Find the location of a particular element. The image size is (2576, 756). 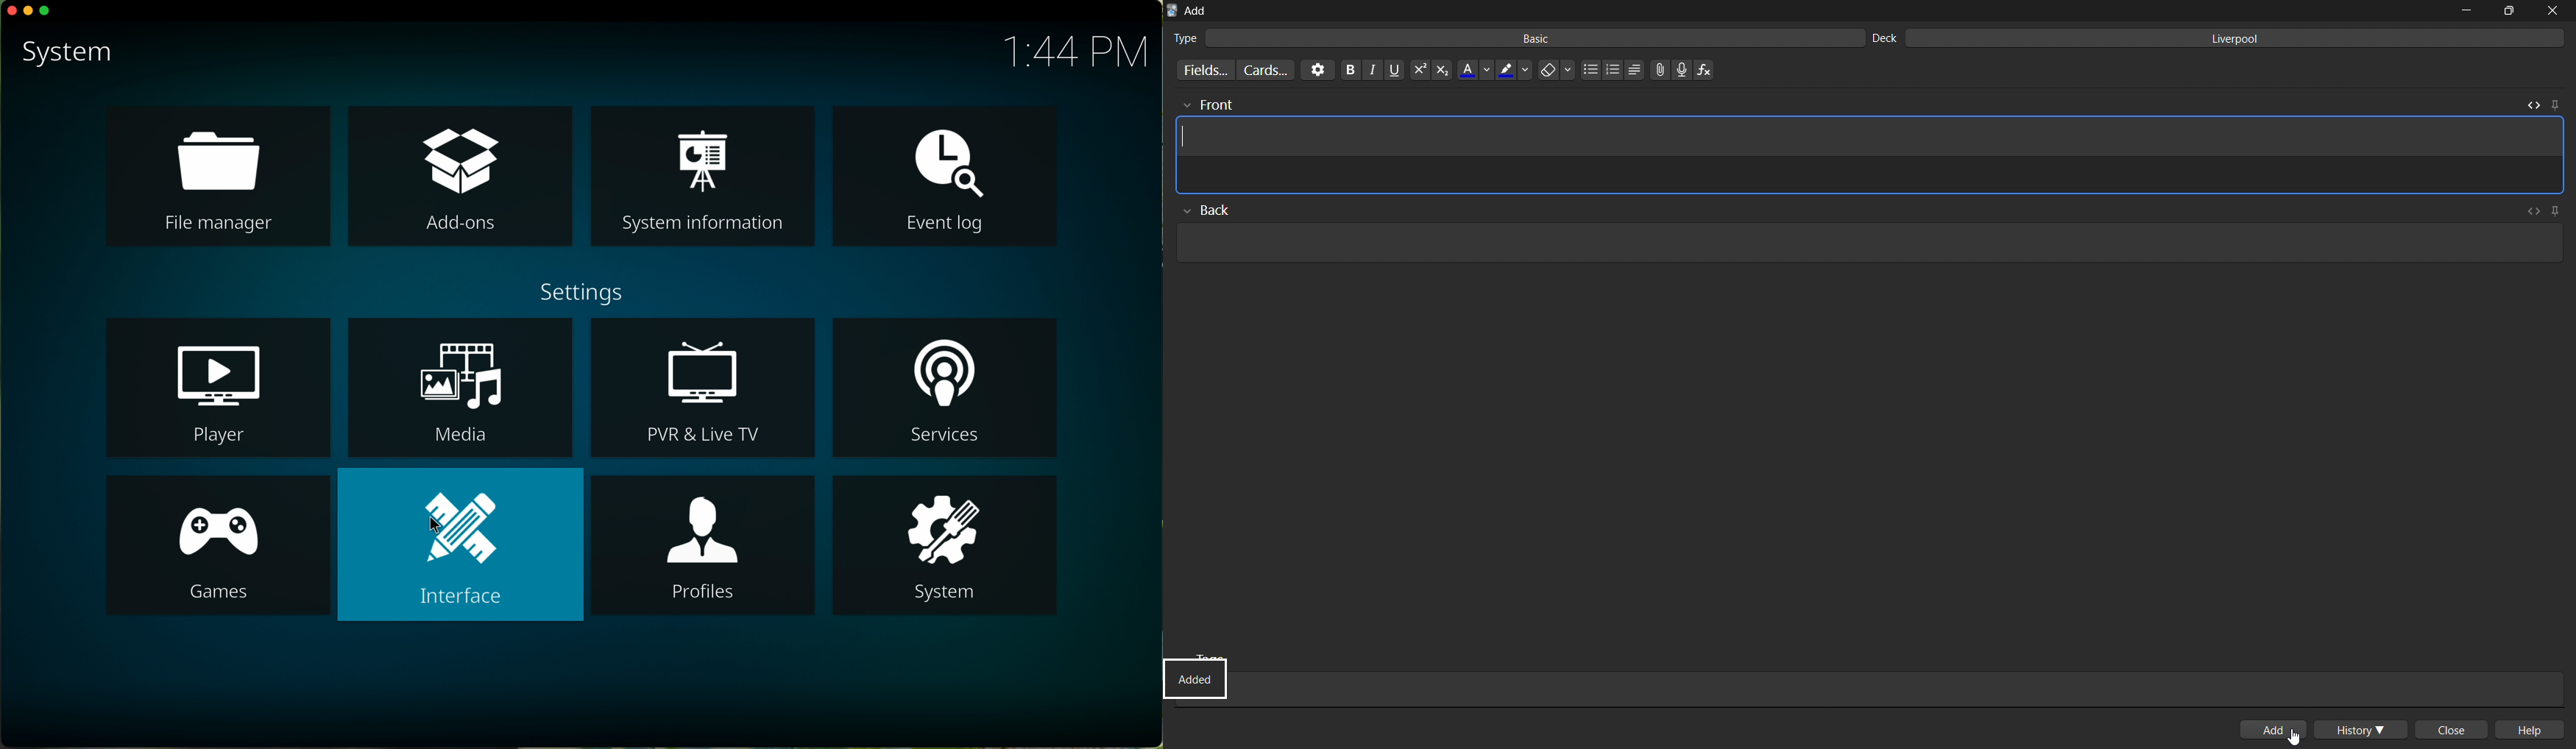

cursor is located at coordinates (433, 527).